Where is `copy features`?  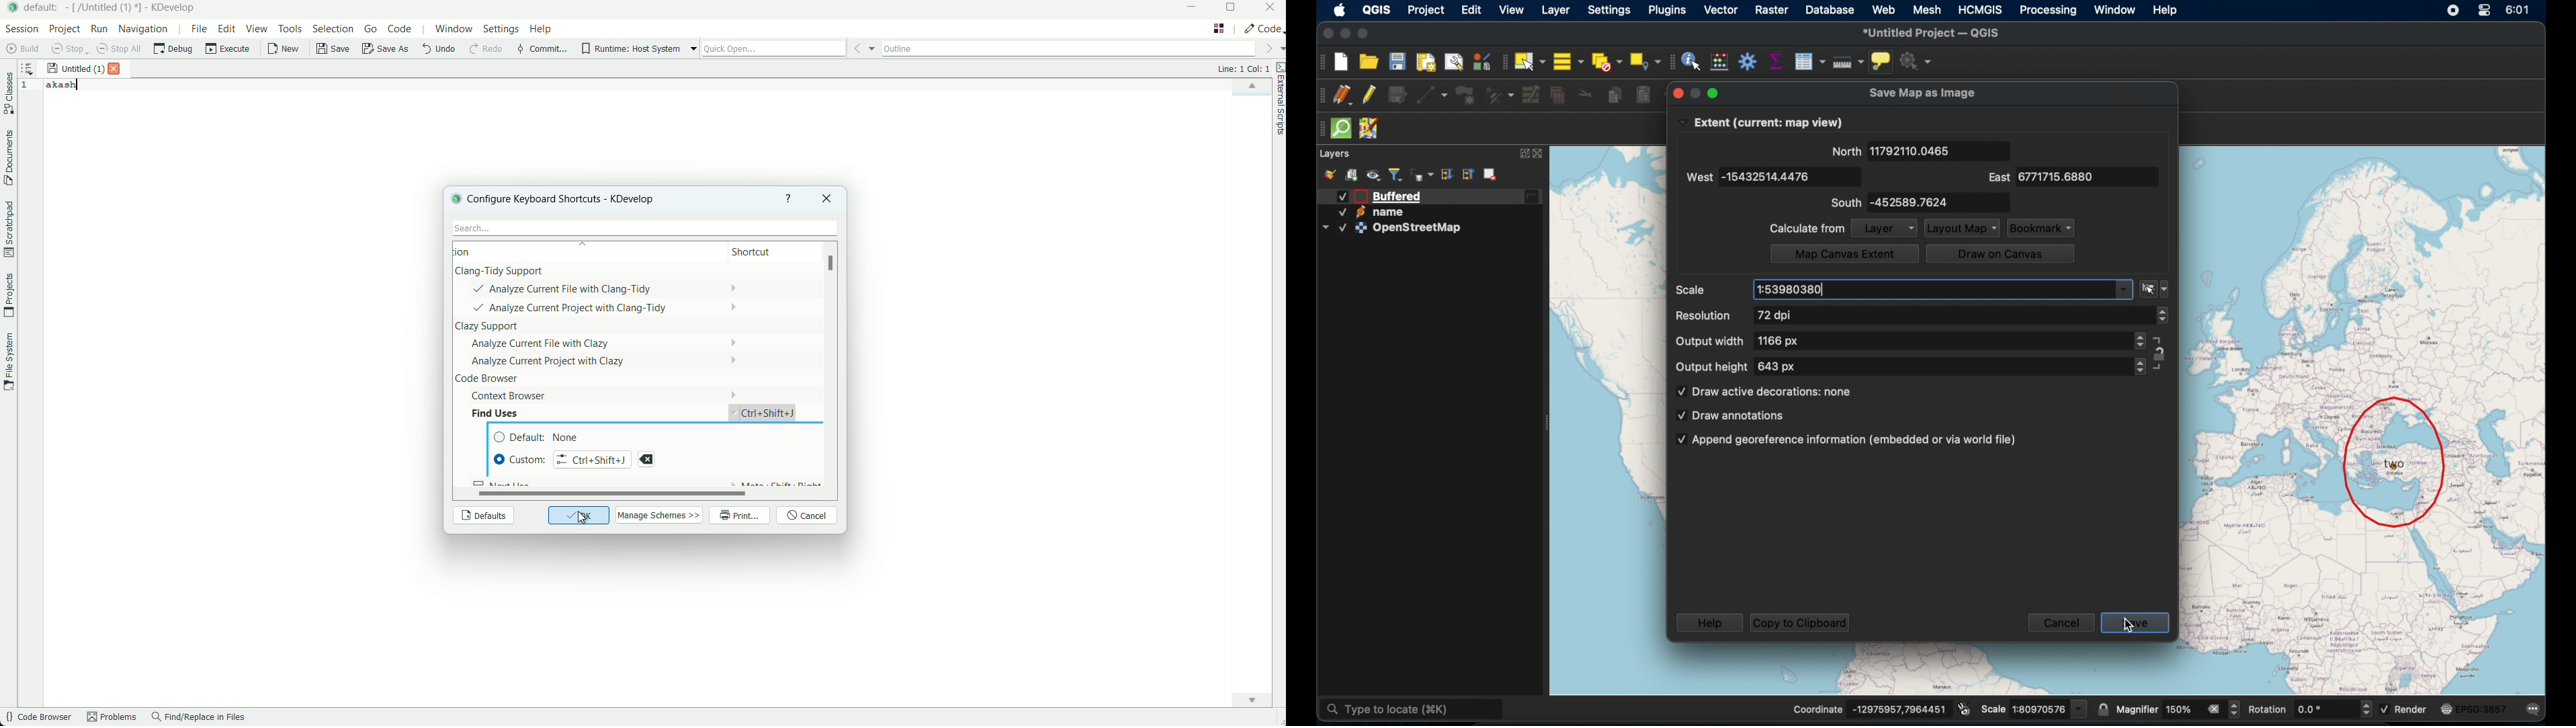
copy features is located at coordinates (1615, 95).